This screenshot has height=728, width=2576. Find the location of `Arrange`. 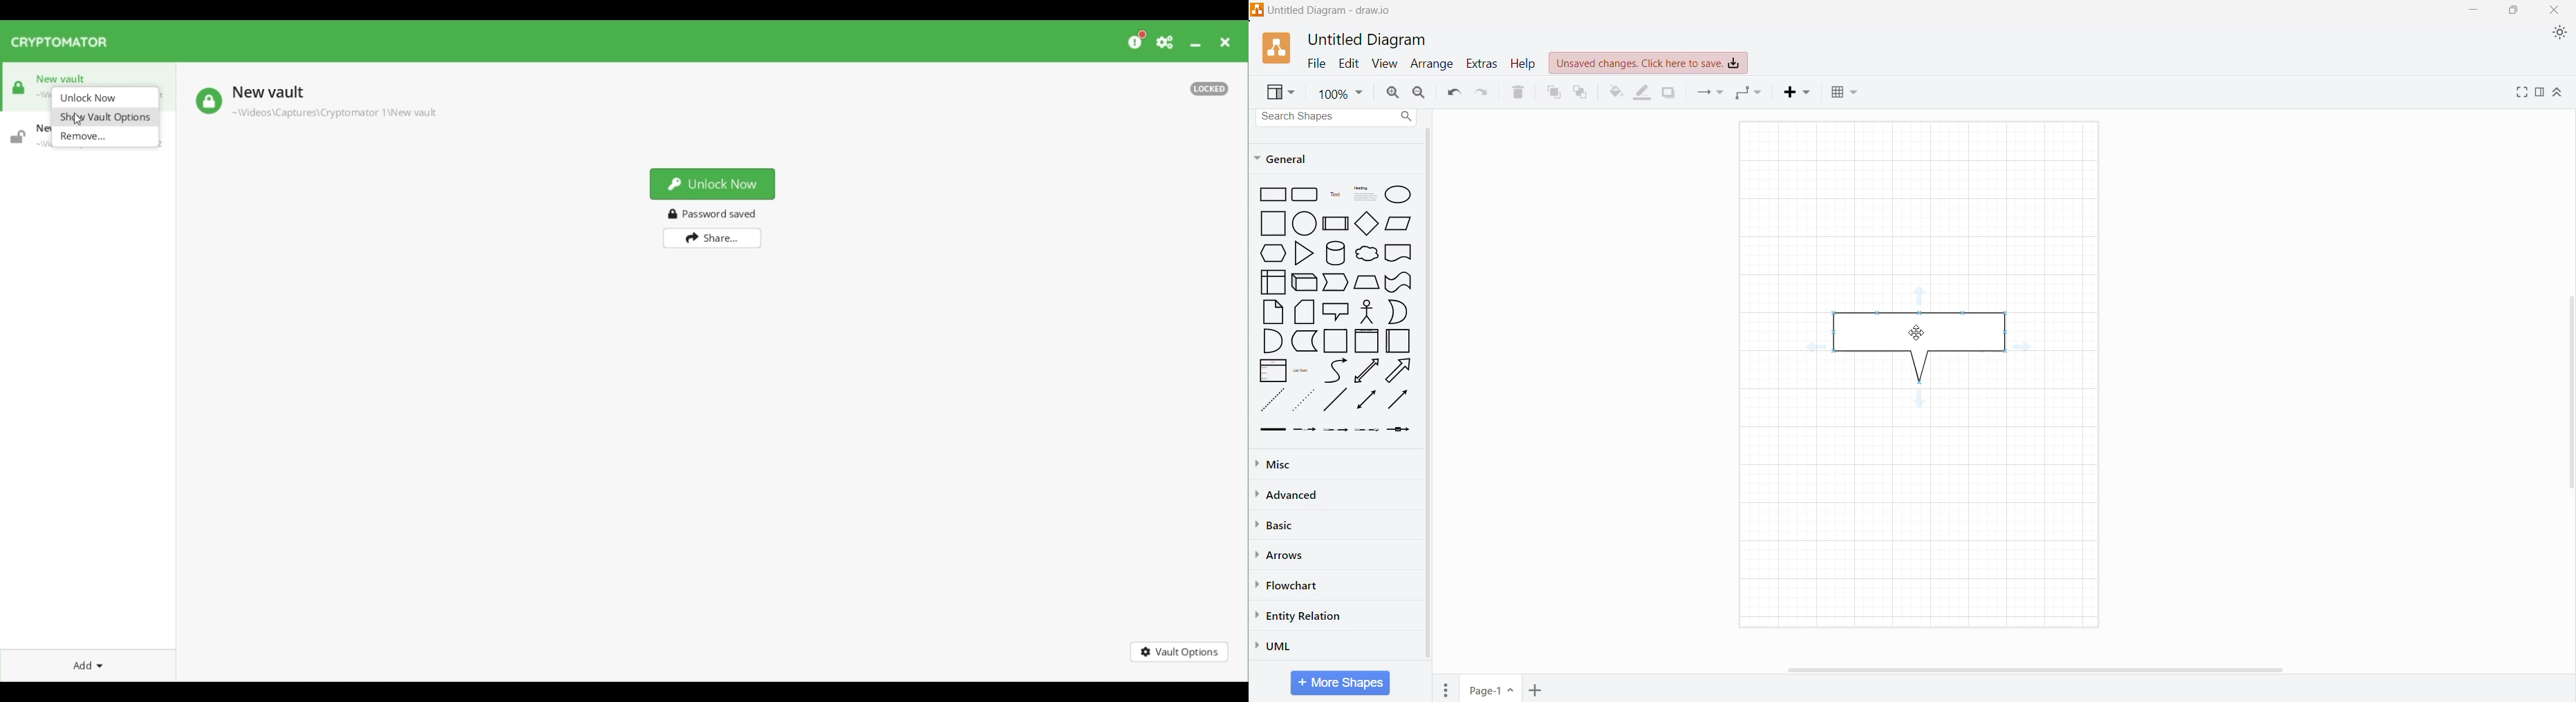

Arrange is located at coordinates (1432, 63).